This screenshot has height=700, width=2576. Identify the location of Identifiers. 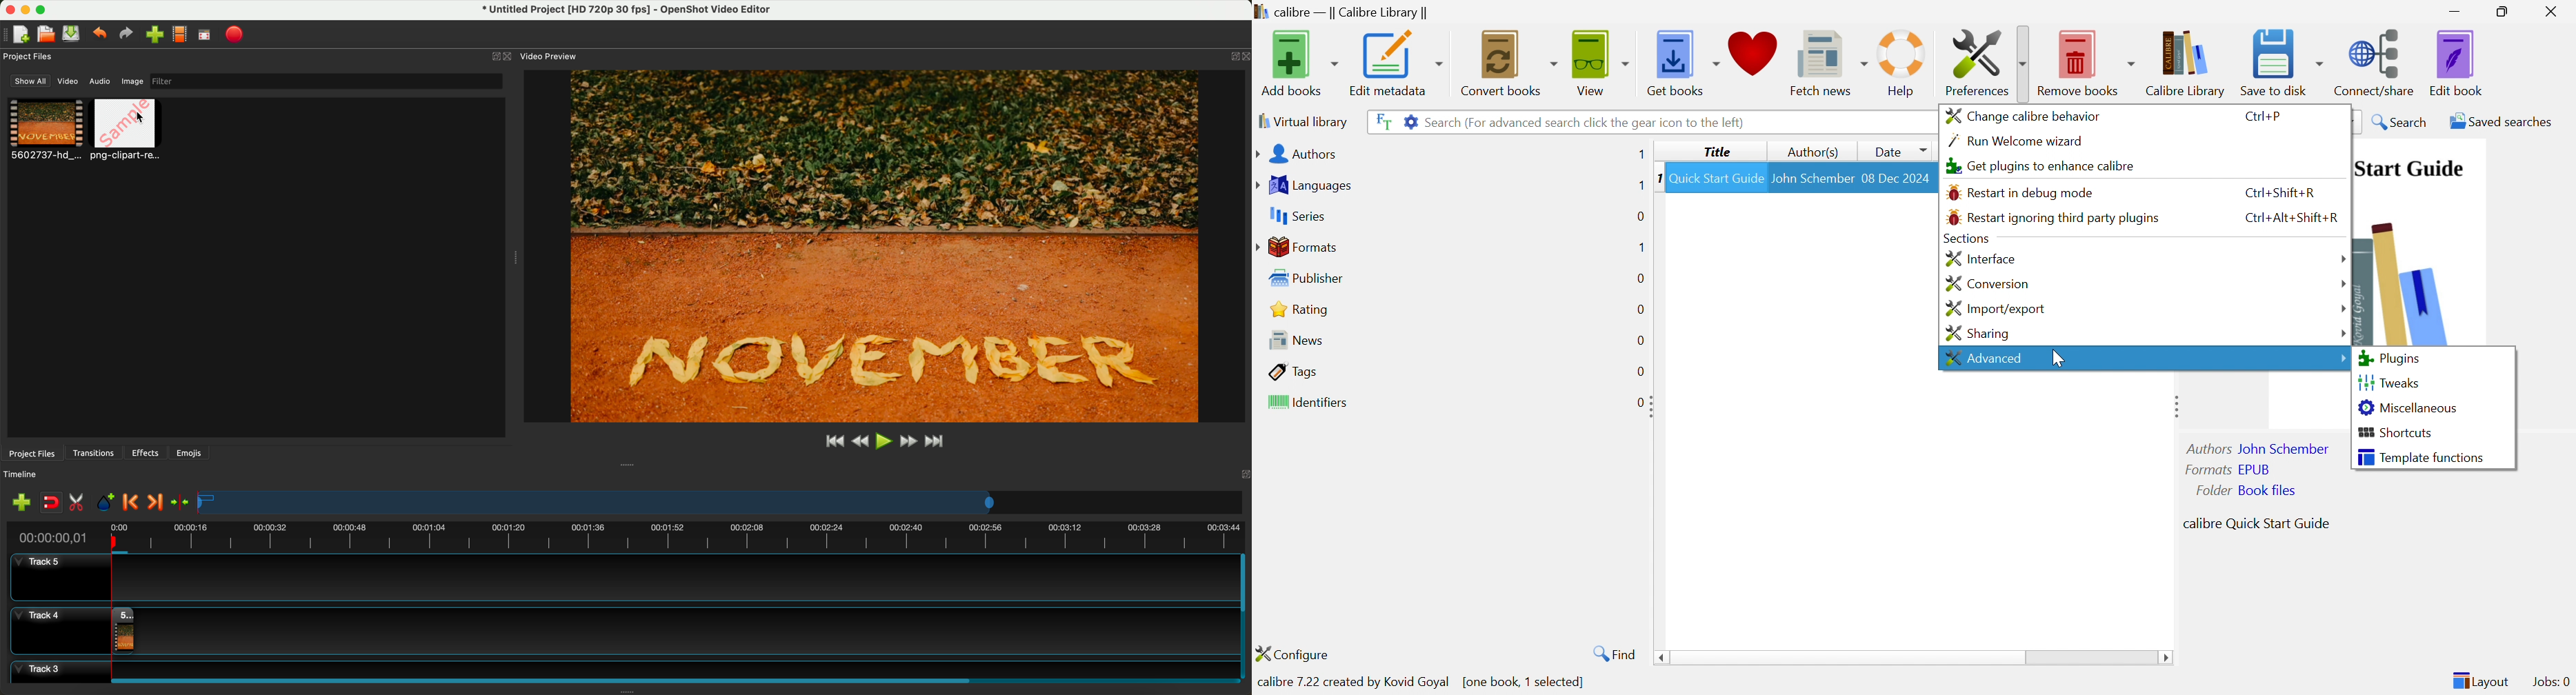
(1310, 403).